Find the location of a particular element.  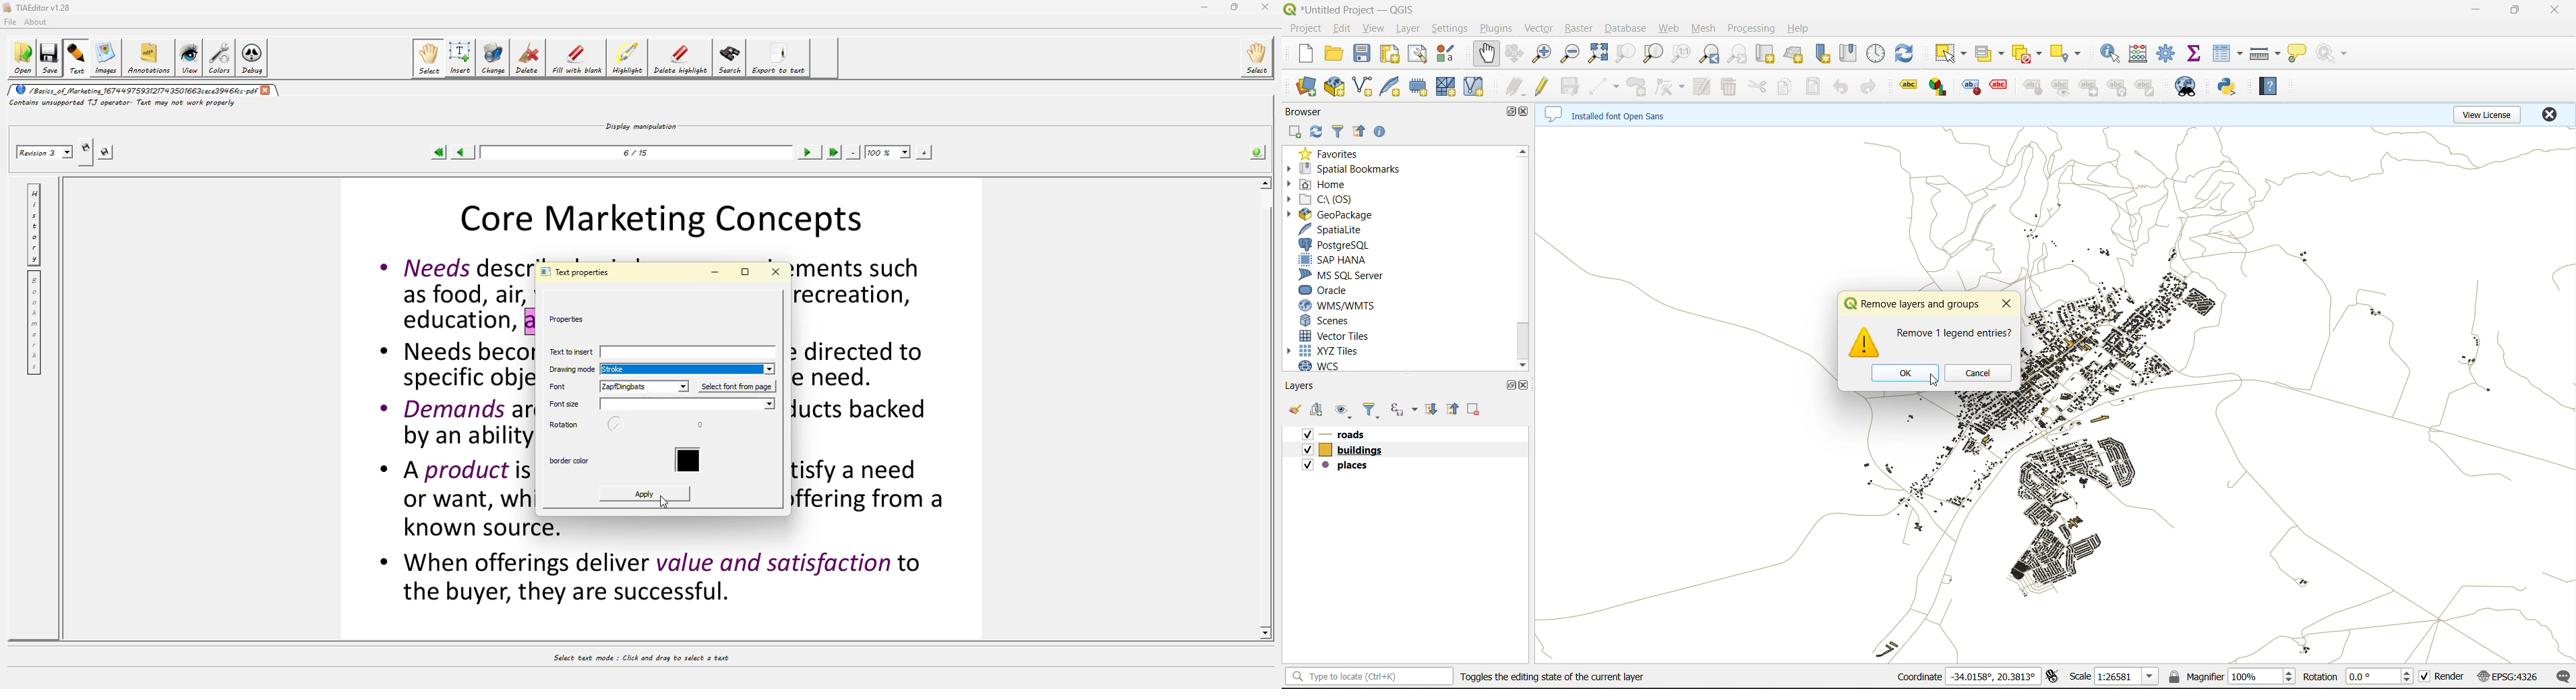

edit is located at coordinates (1342, 28).